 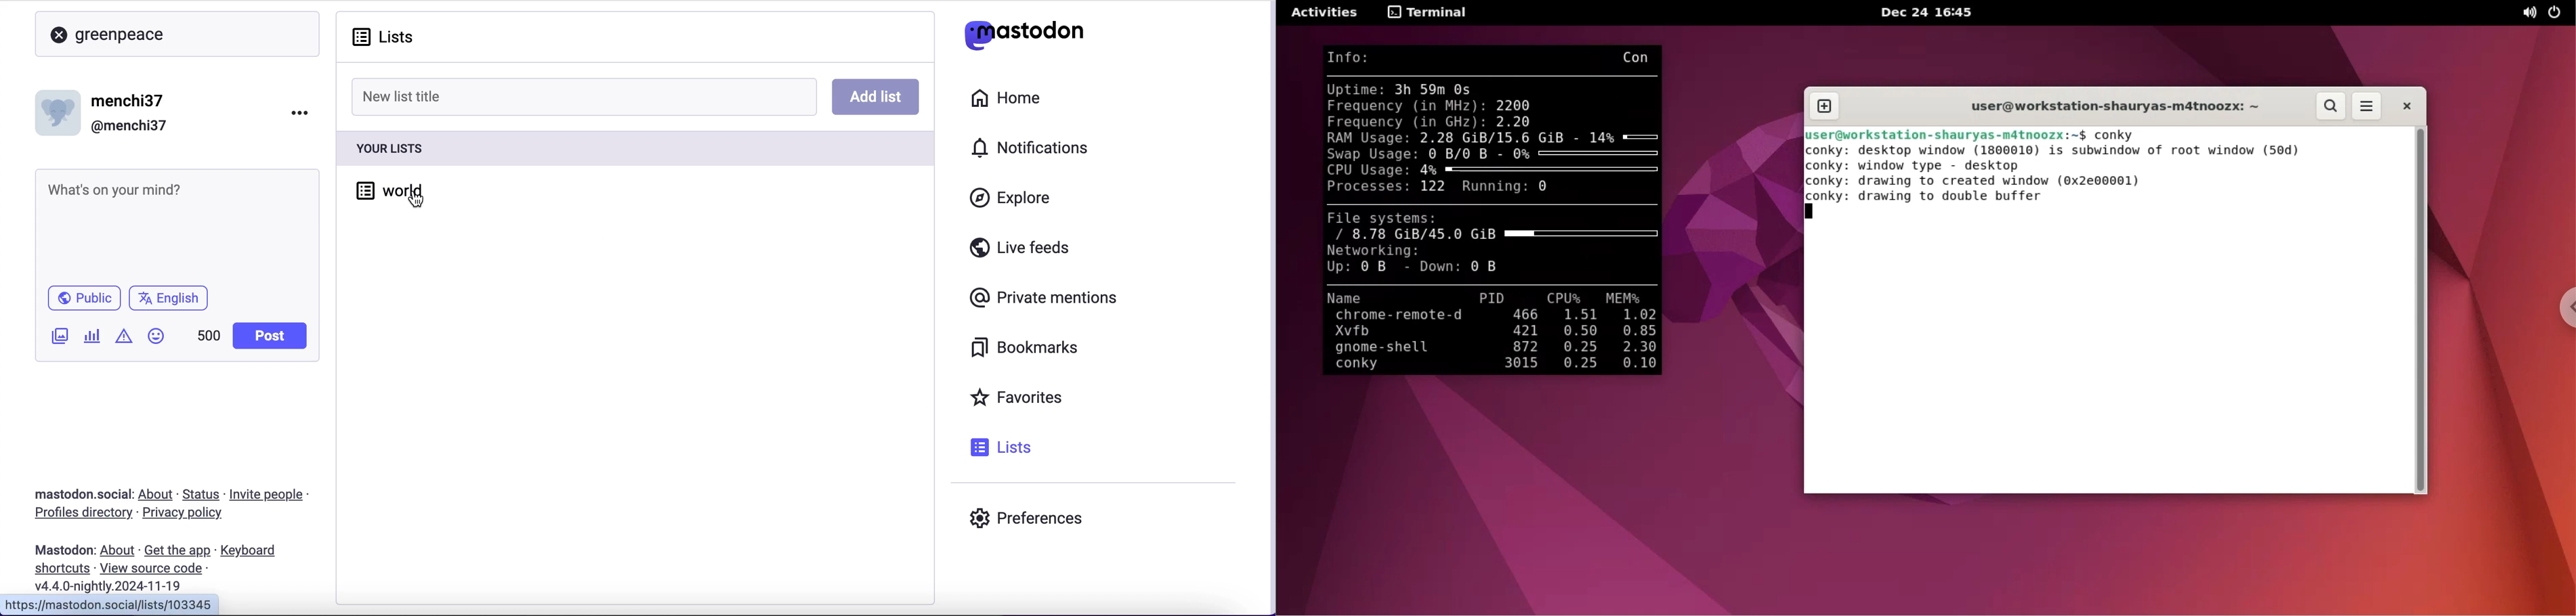 I want to click on lists, so click(x=384, y=35).